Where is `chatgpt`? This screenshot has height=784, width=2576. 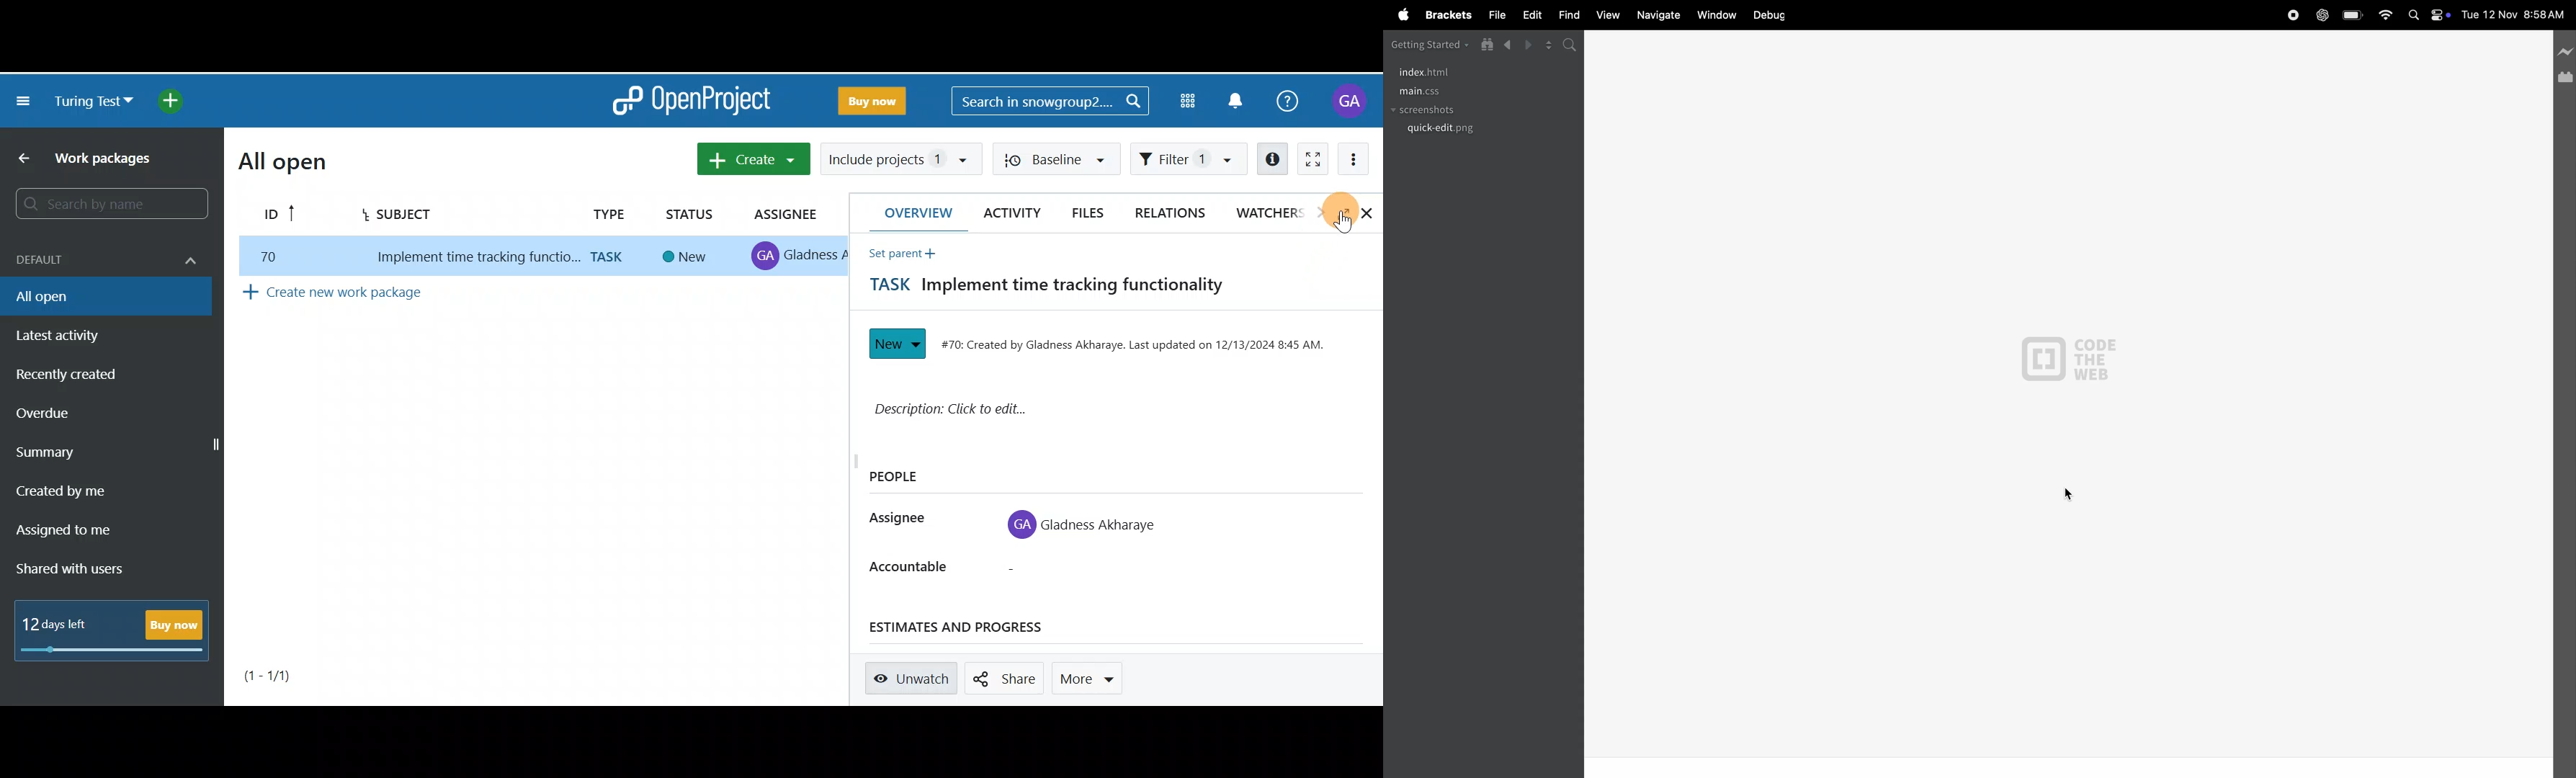 chatgpt is located at coordinates (2321, 15).